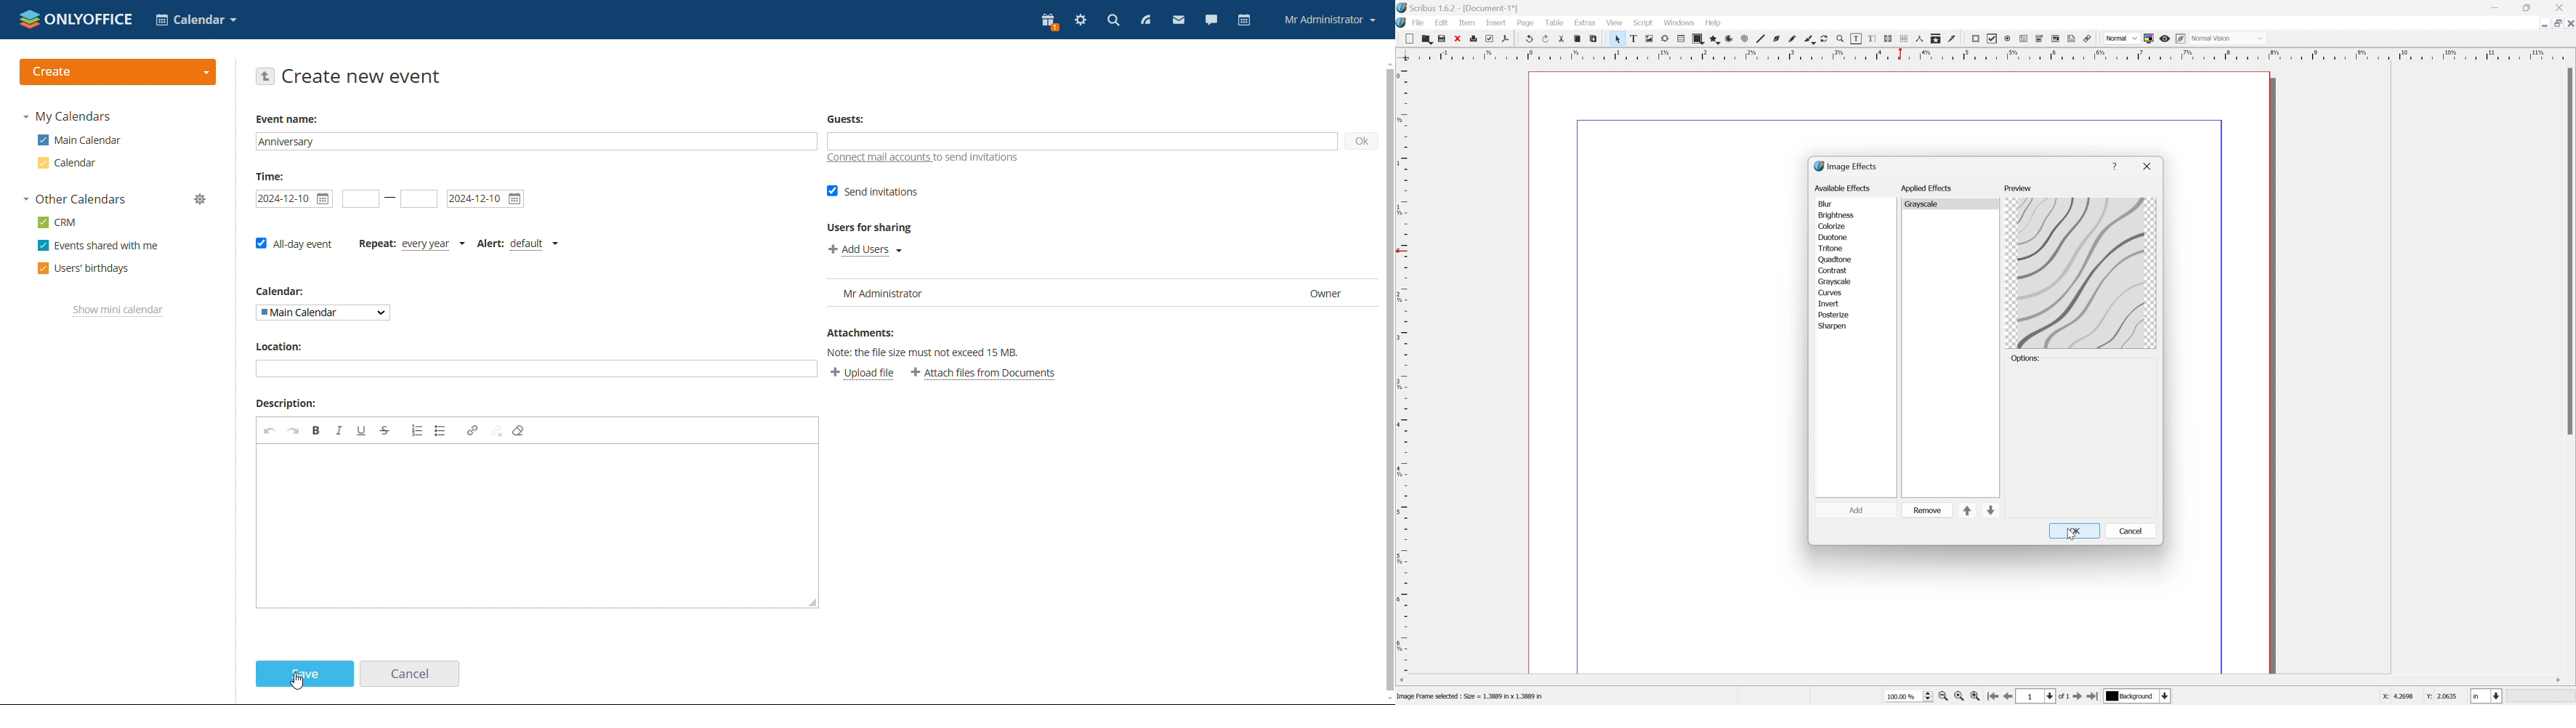  Describe the element at coordinates (1846, 166) in the screenshot. I see `image effects` at that location.